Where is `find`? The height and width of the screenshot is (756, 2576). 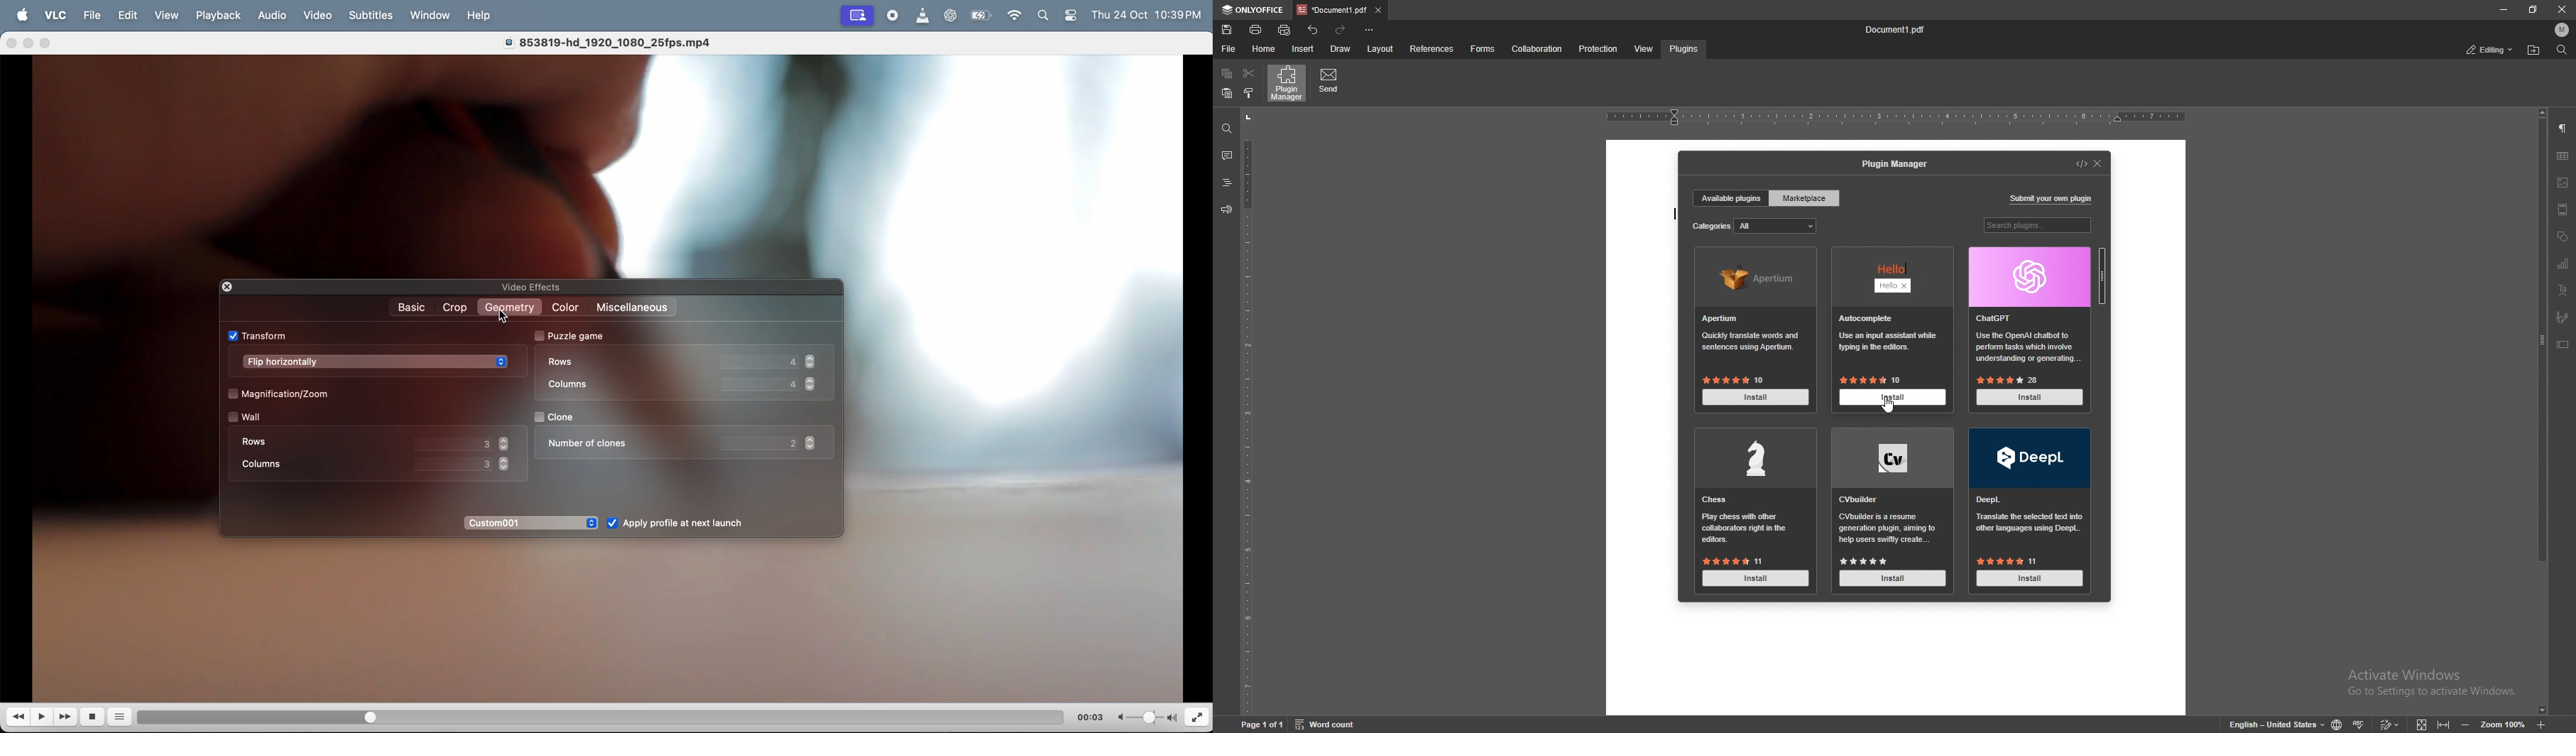
find is located at coordinates (2560, 51).